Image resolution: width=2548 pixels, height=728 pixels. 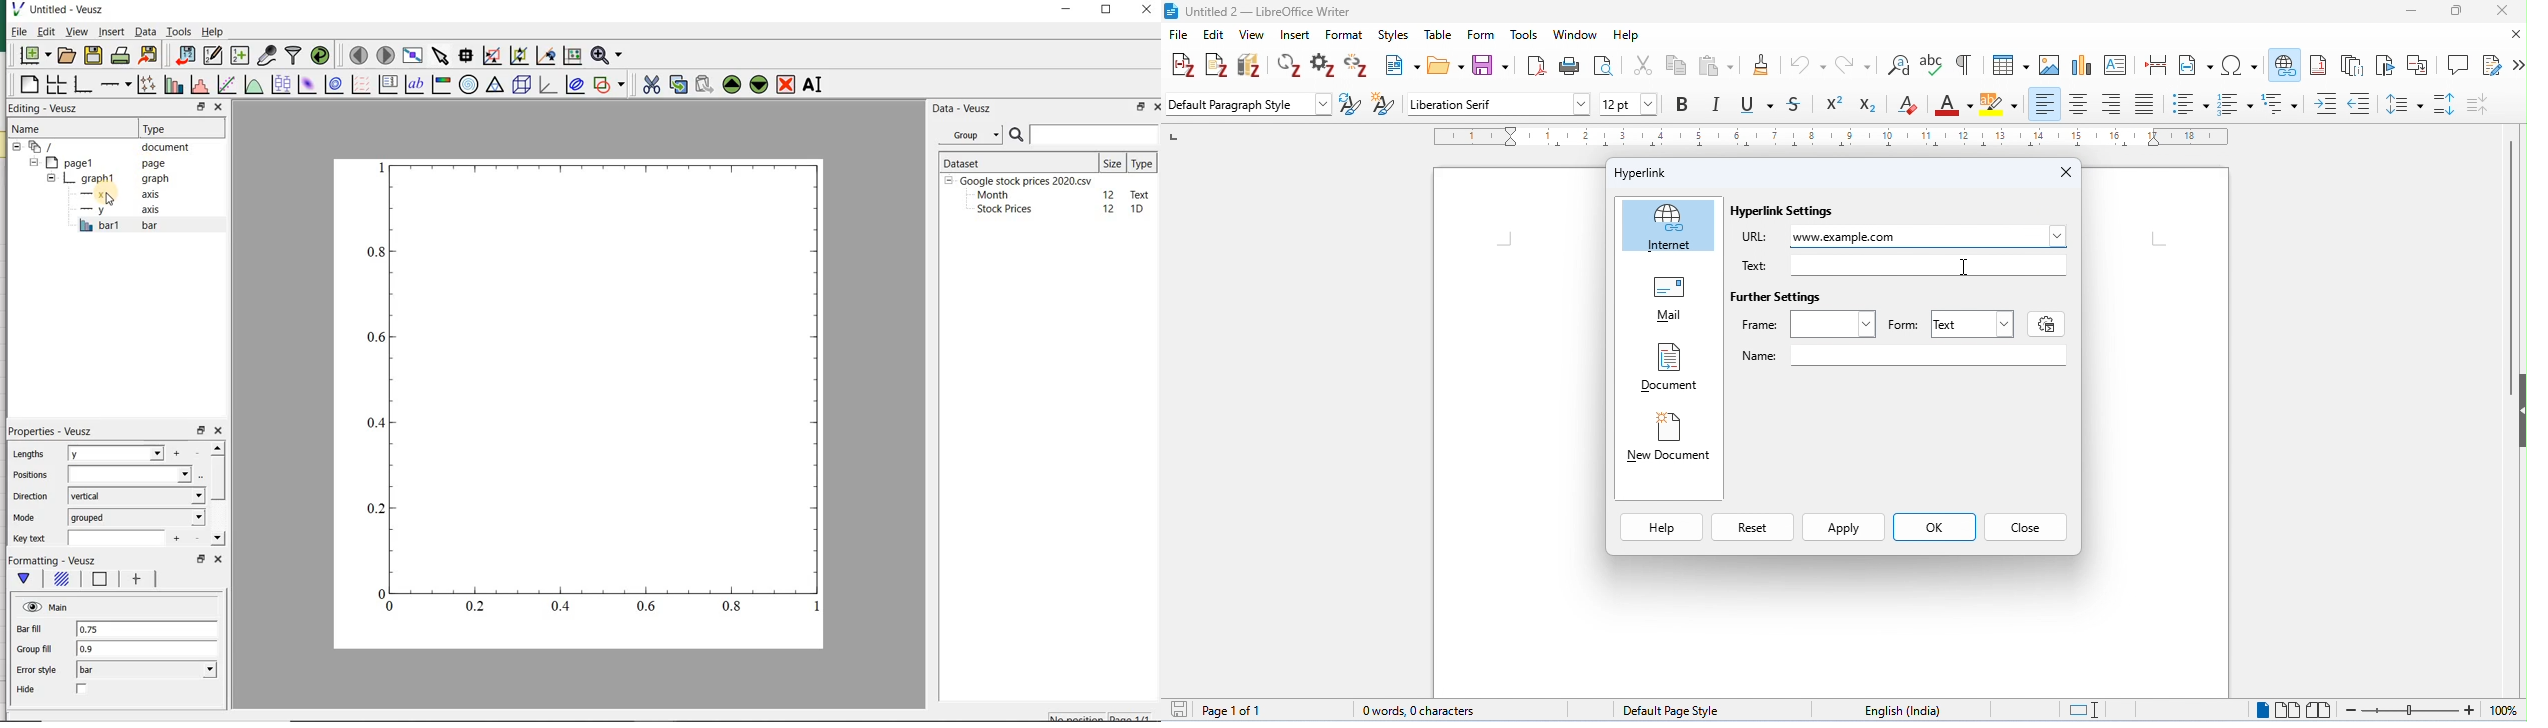 I want to click on www.example.com typed as URL, so click(x=1928, y=236).